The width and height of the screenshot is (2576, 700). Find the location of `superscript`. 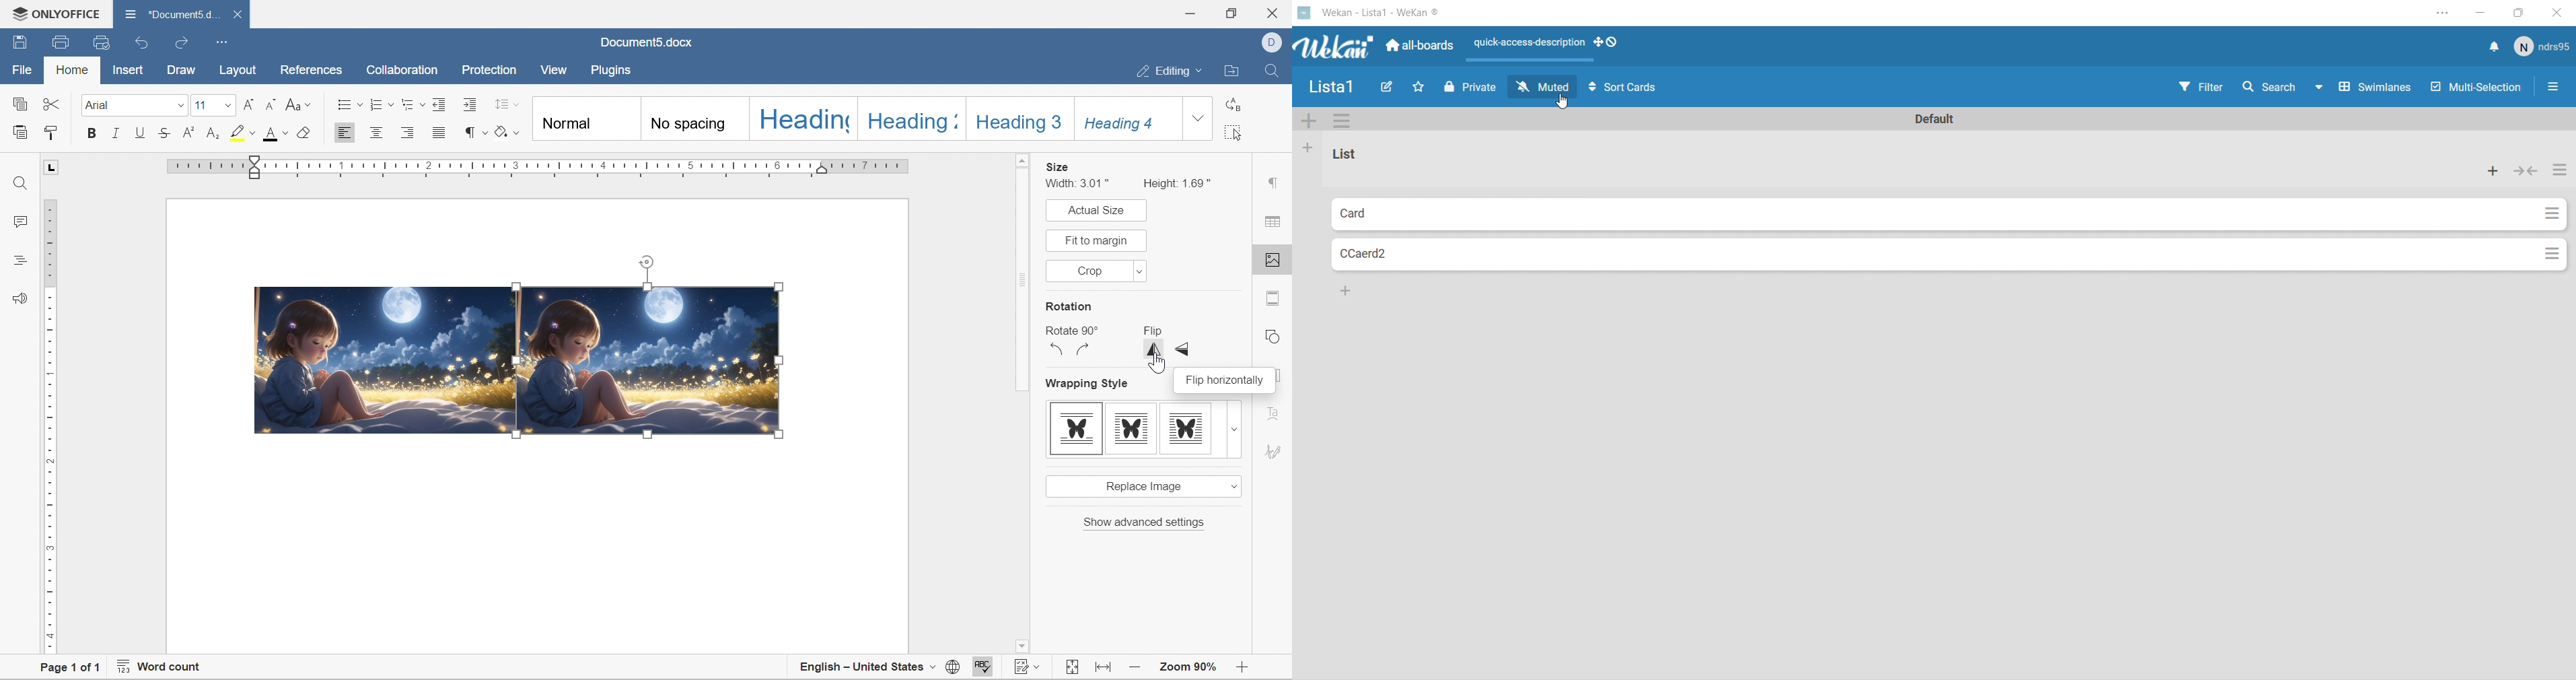

superscript is located at coordinates (188, 132).